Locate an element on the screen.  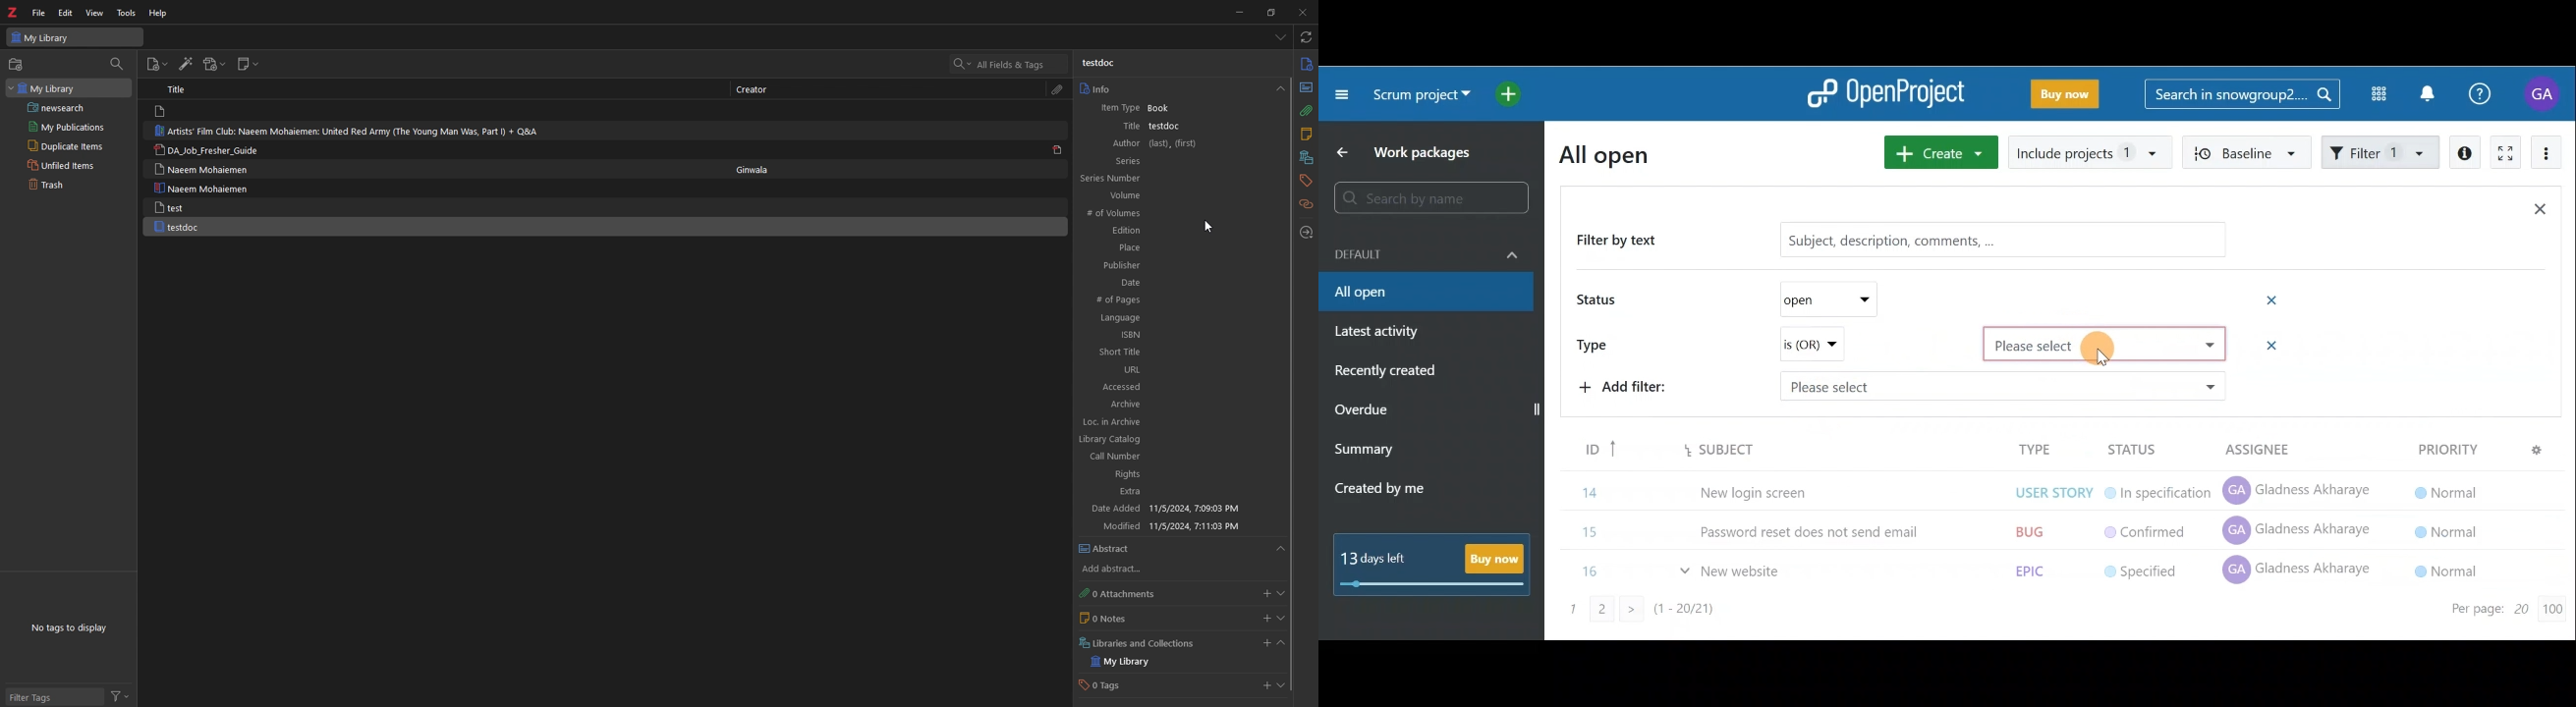
help is located at coordinates (159, 13).